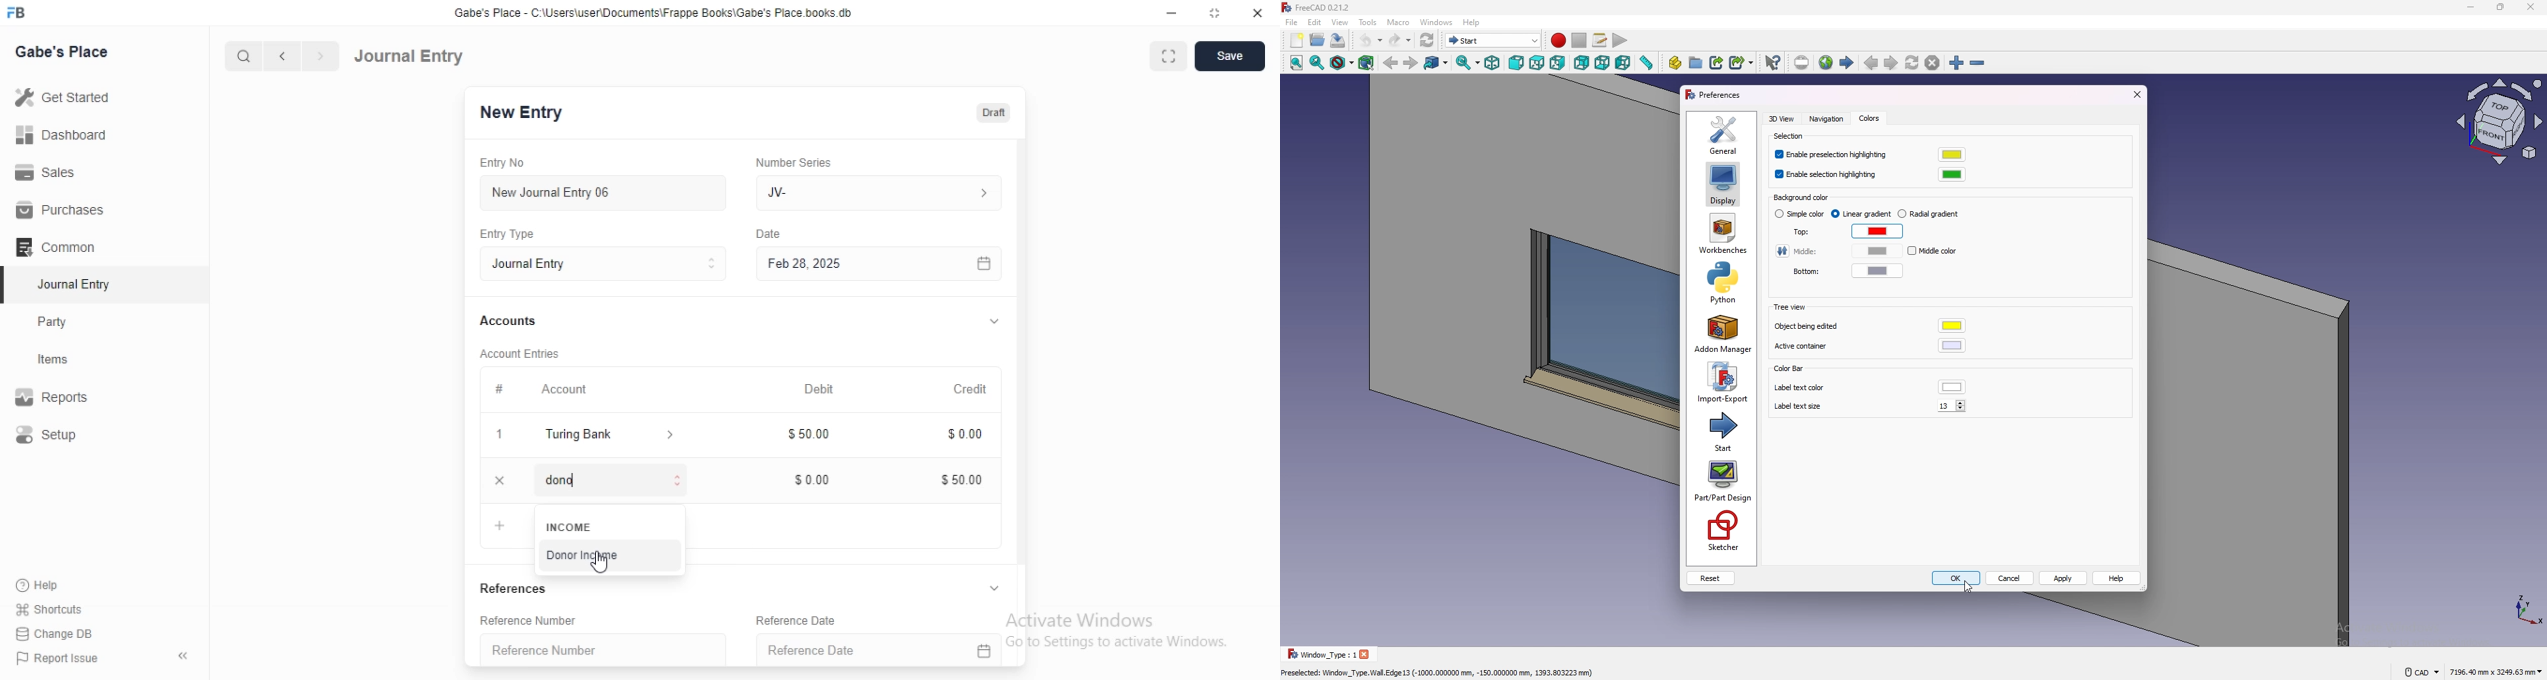 The image size is (2548, 700). I want to click on Dashboard, so click(66, 134).